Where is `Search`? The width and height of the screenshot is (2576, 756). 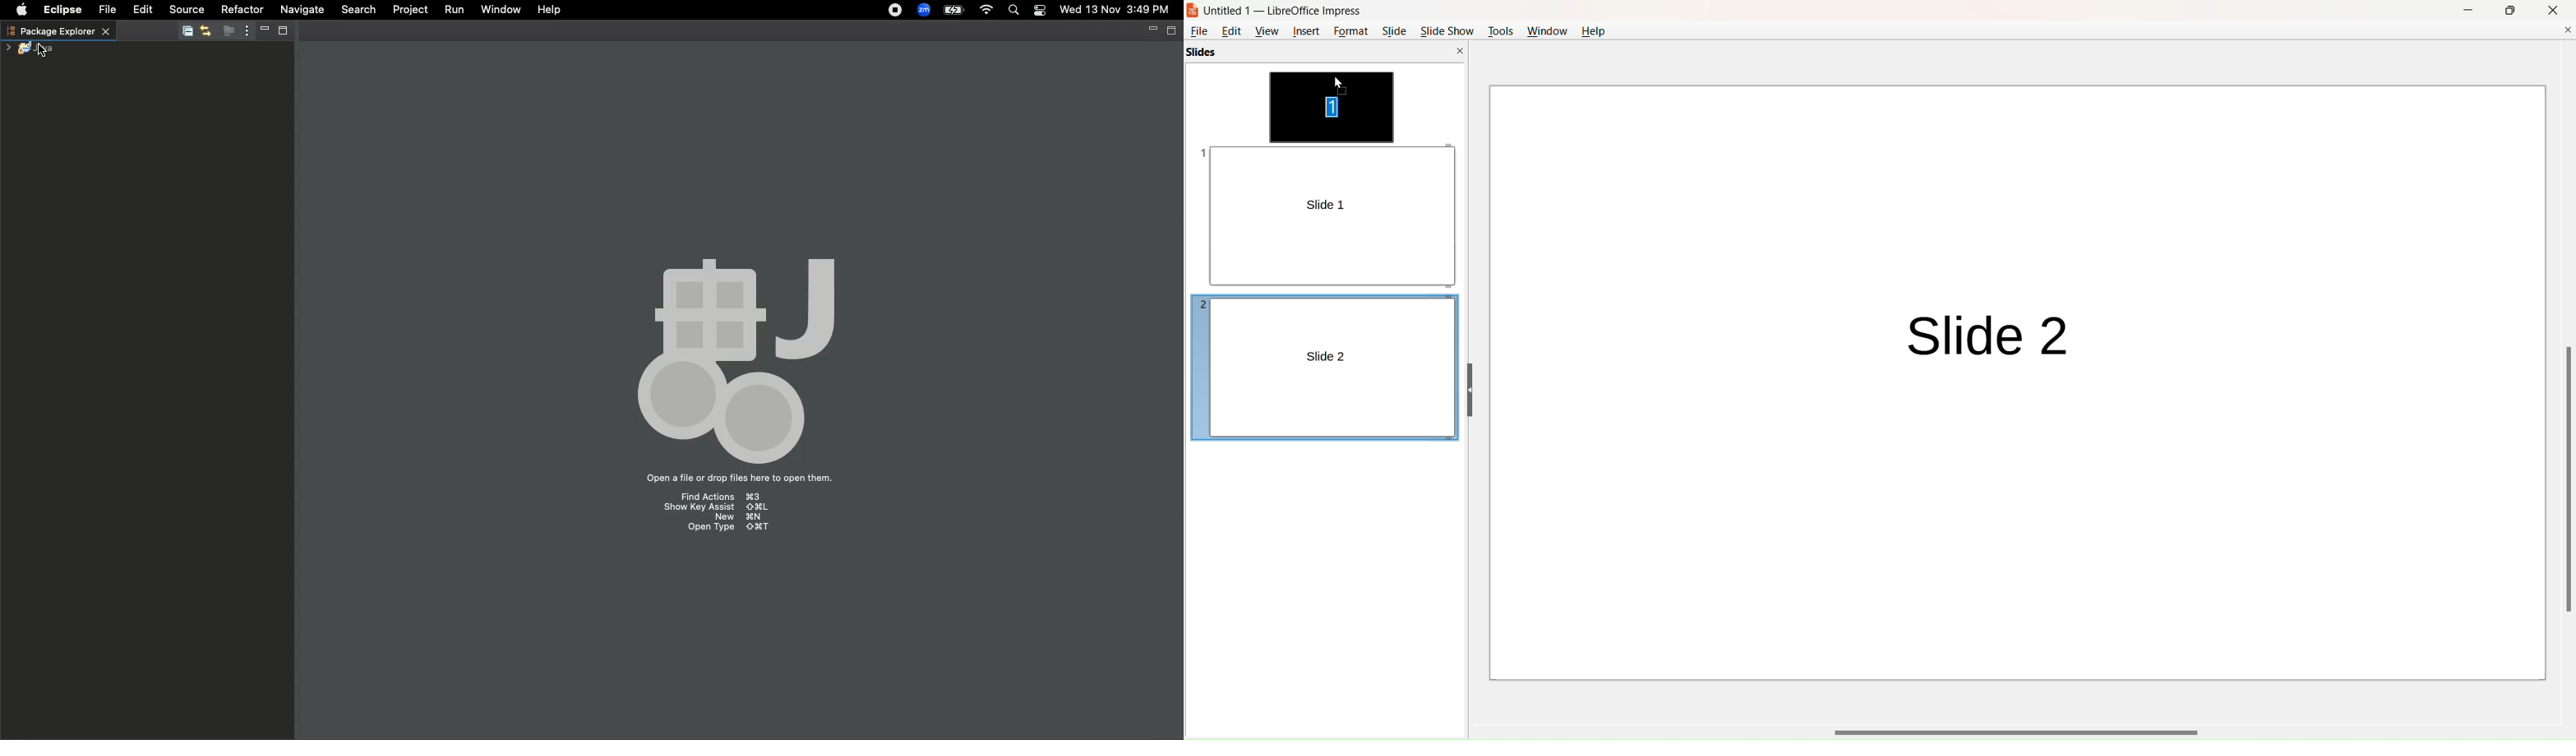
Search is located at coordinates (358, 11).